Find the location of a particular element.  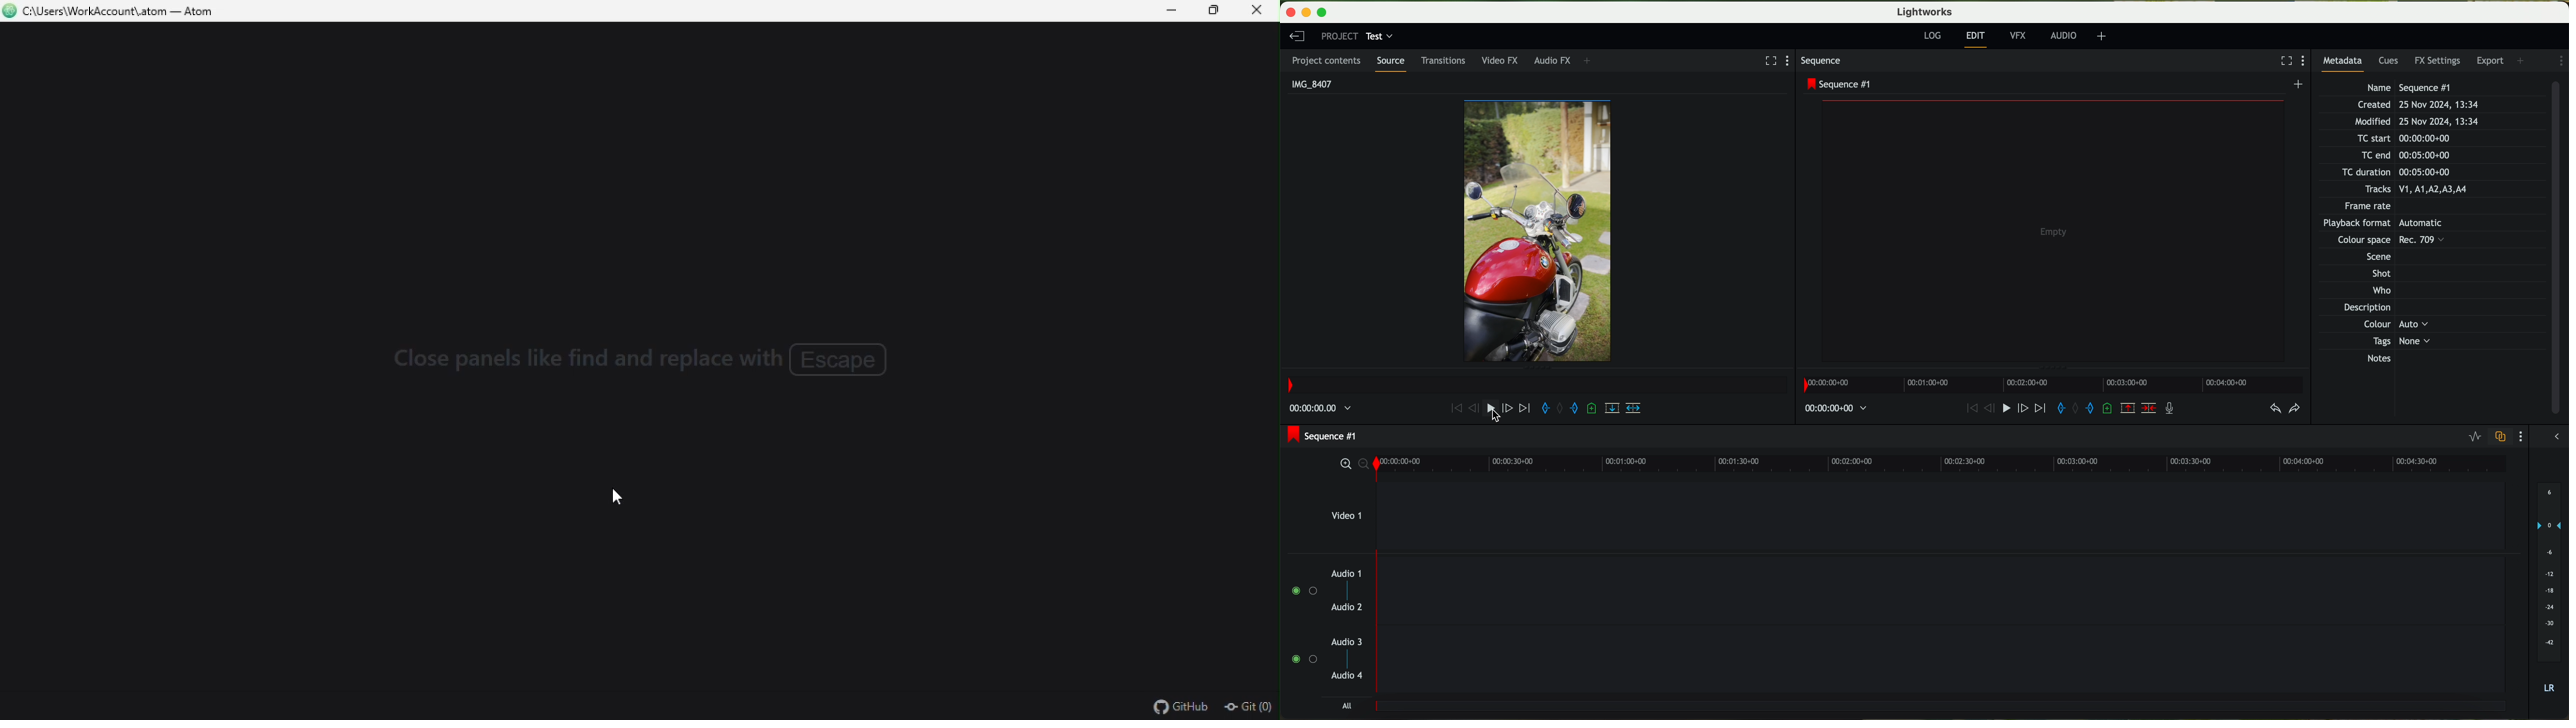

show settings menu is located at coordinates (1792, 61).